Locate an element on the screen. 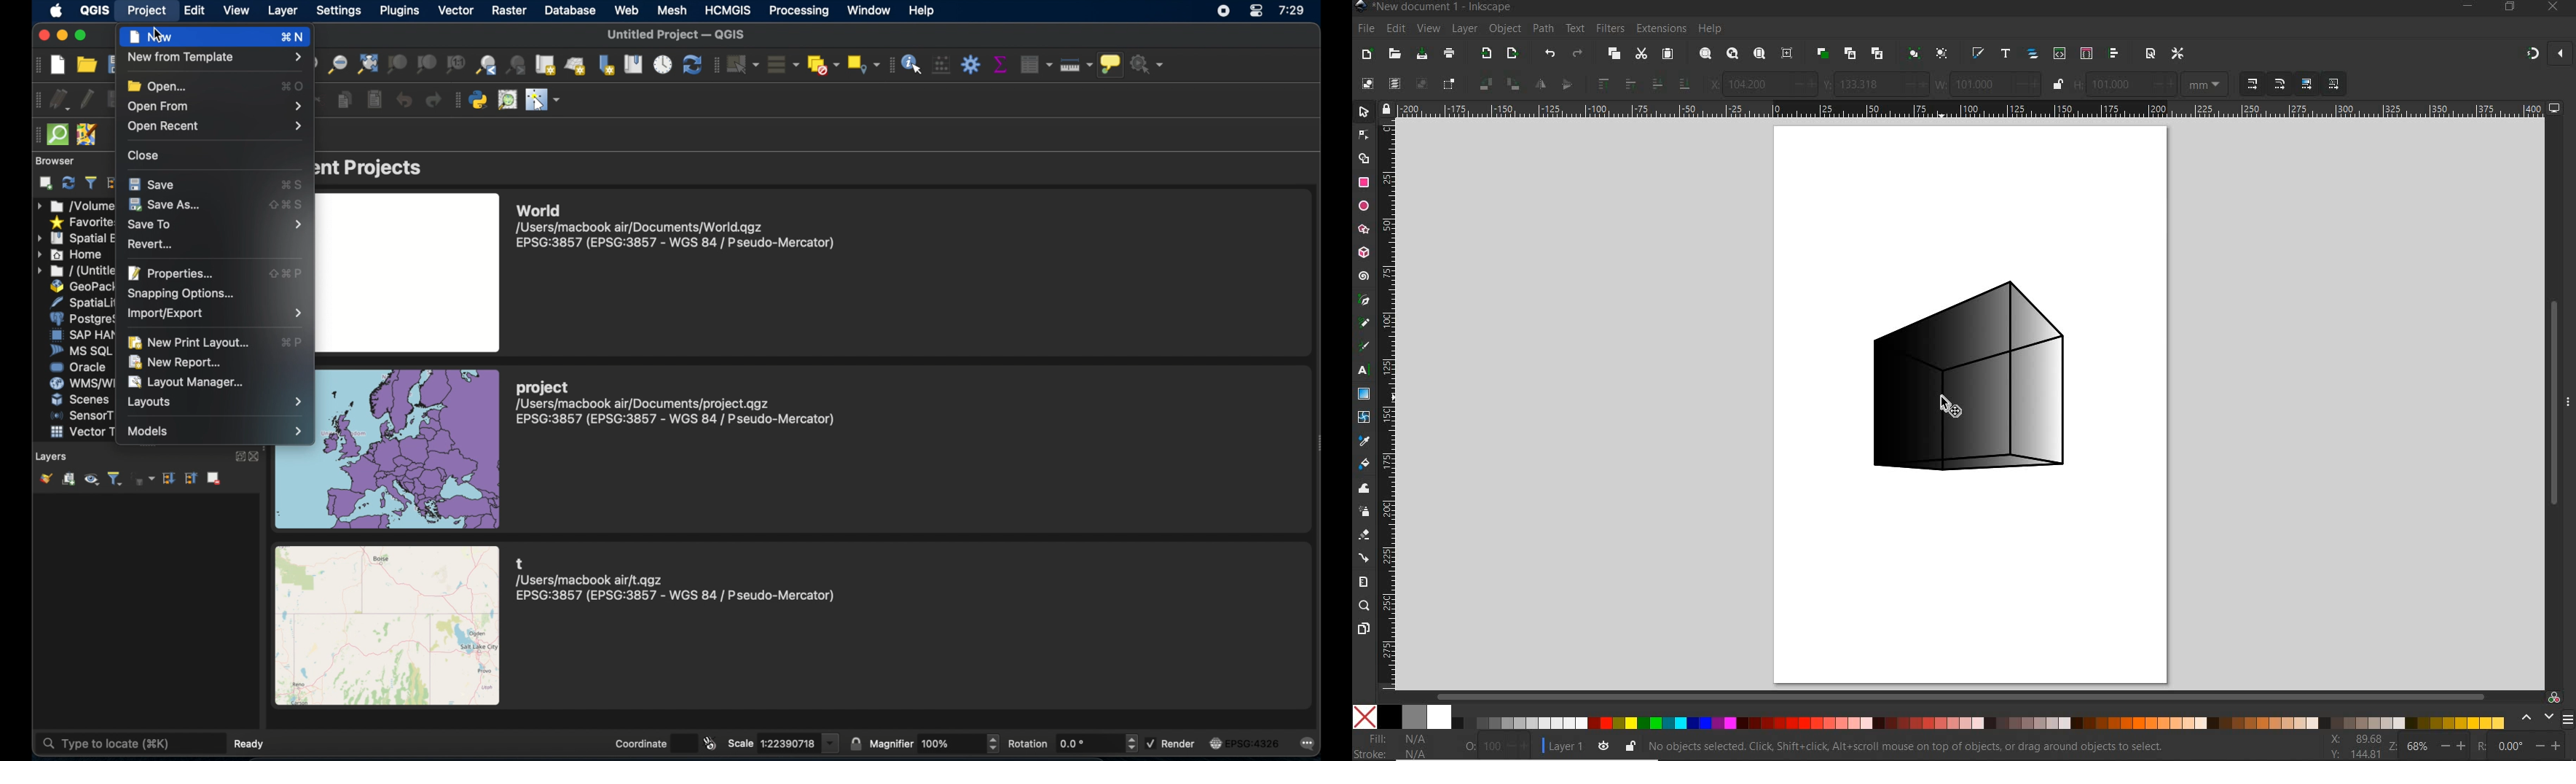 Image resolution: width=2576 pixels, height=784 pixels. SAVE is located at coordinates (1421, 55).